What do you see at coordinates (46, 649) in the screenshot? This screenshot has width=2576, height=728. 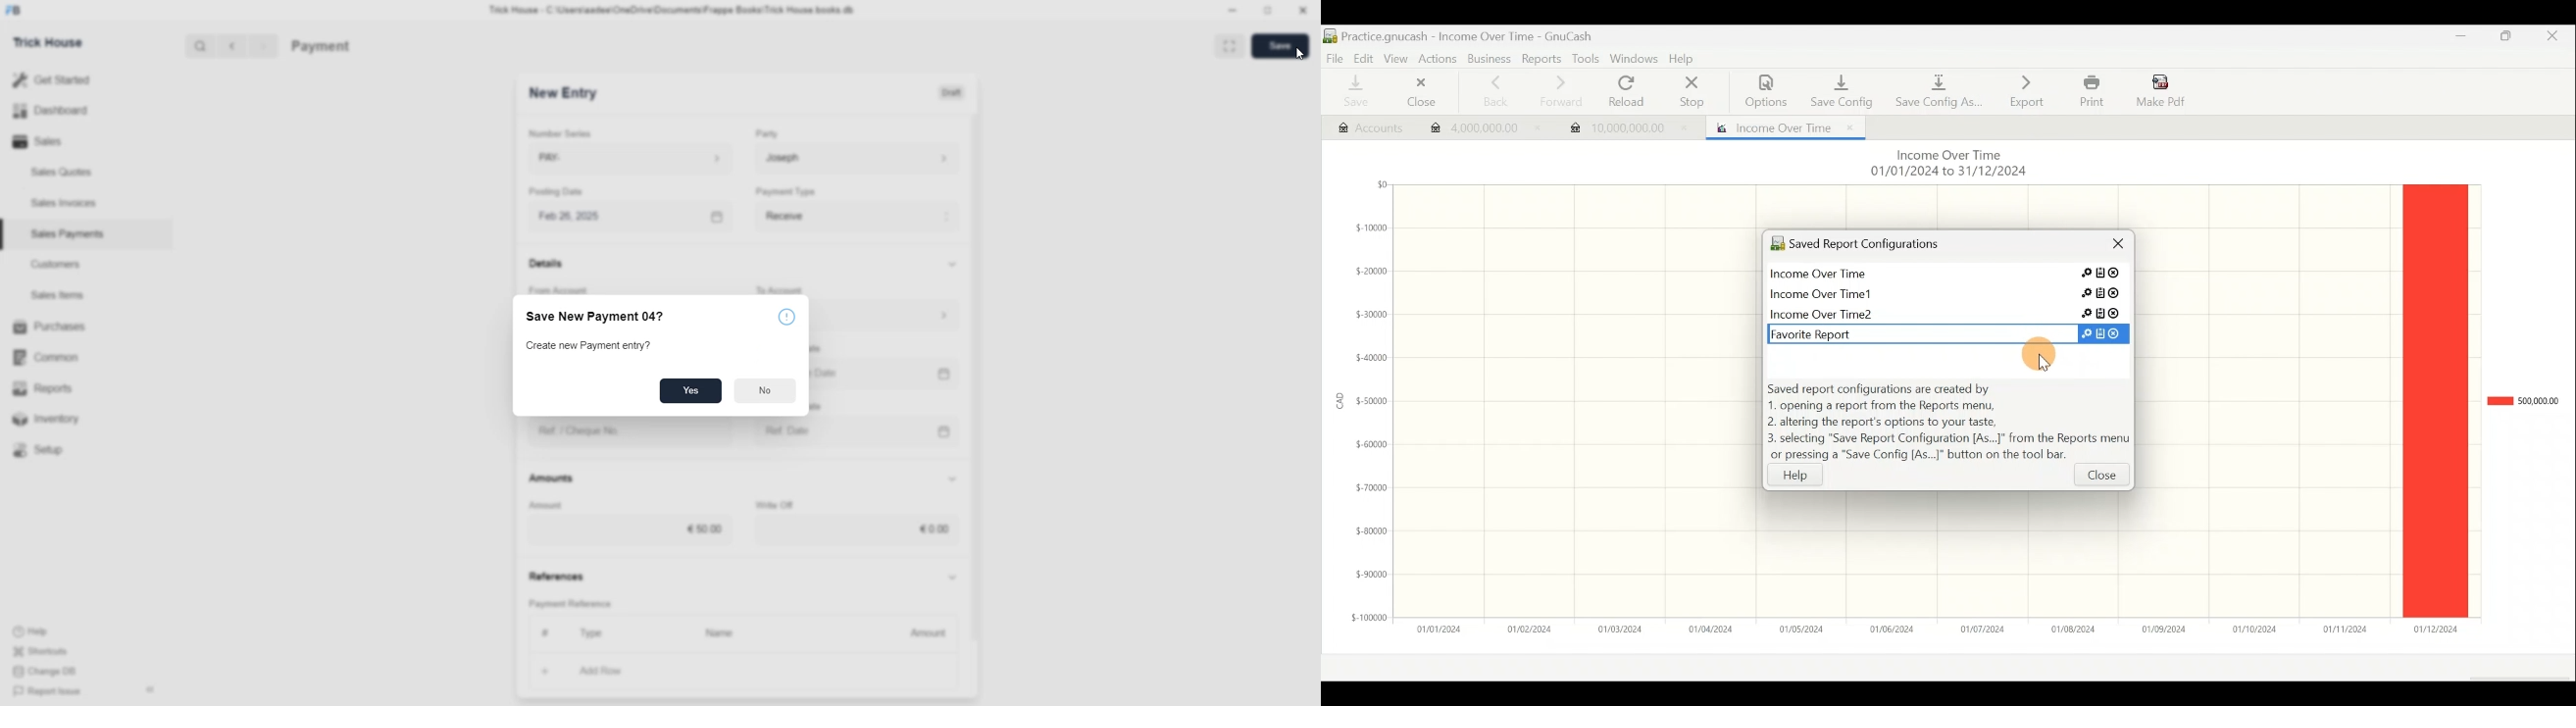 I see `Shortcuts` at bounding box center [46, 649].